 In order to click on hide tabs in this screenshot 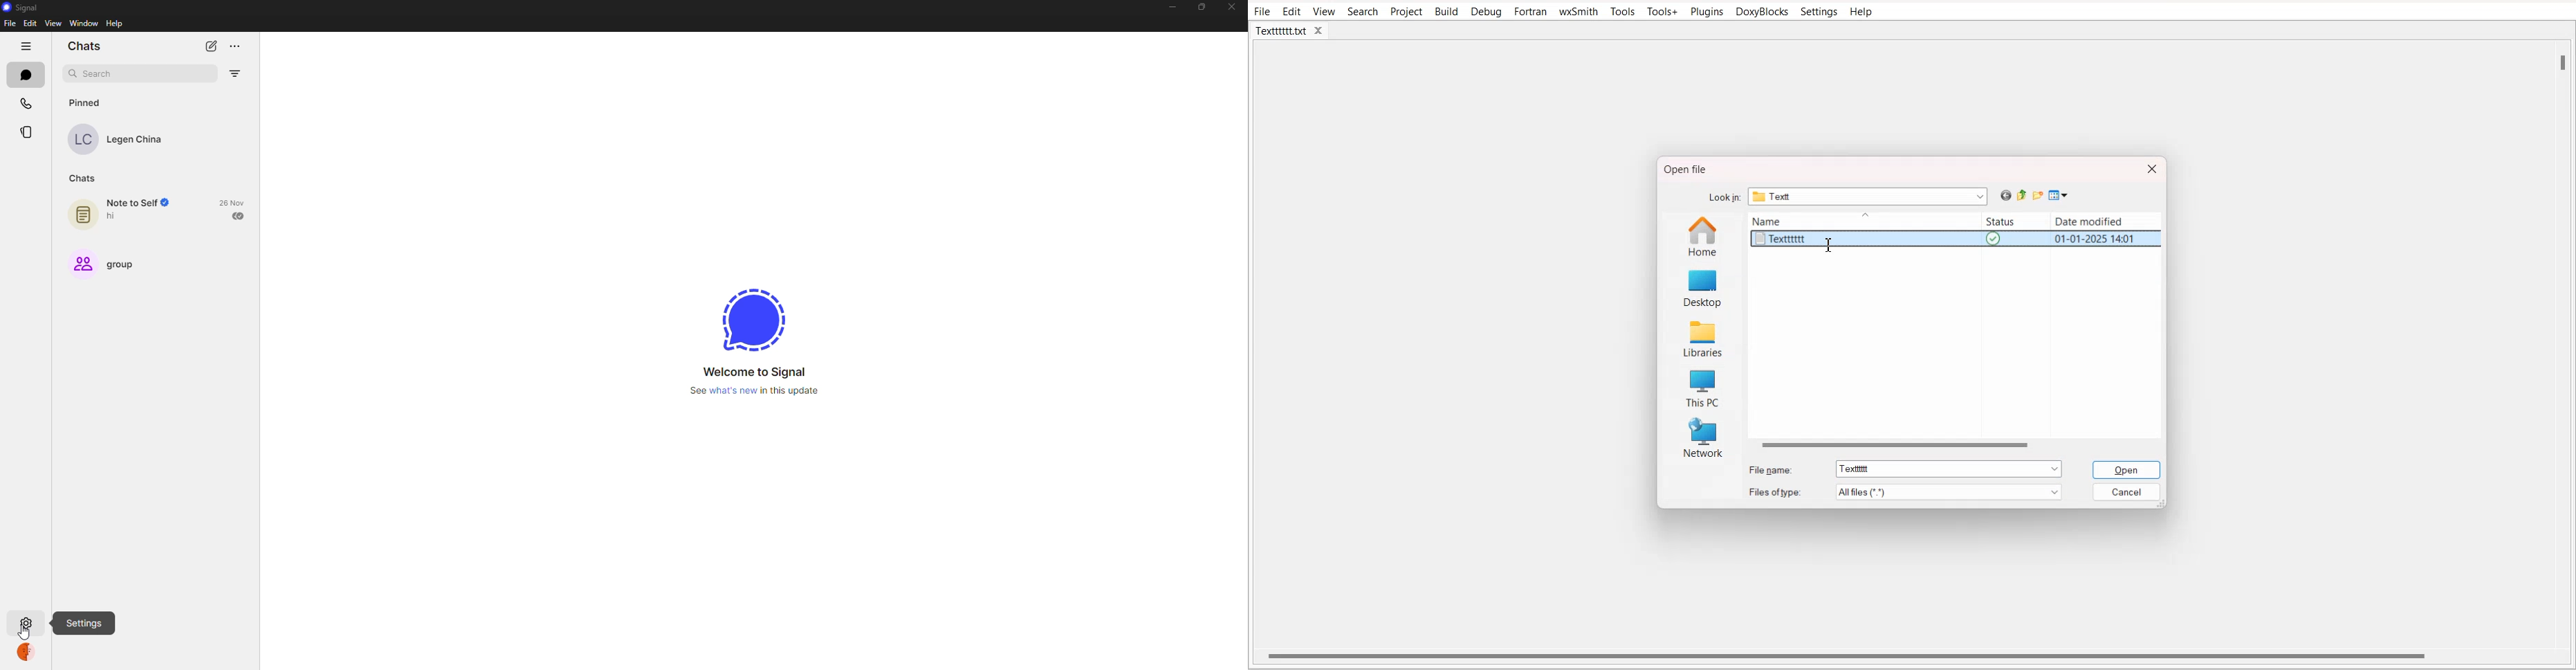, I will do `click(28, 46)`.